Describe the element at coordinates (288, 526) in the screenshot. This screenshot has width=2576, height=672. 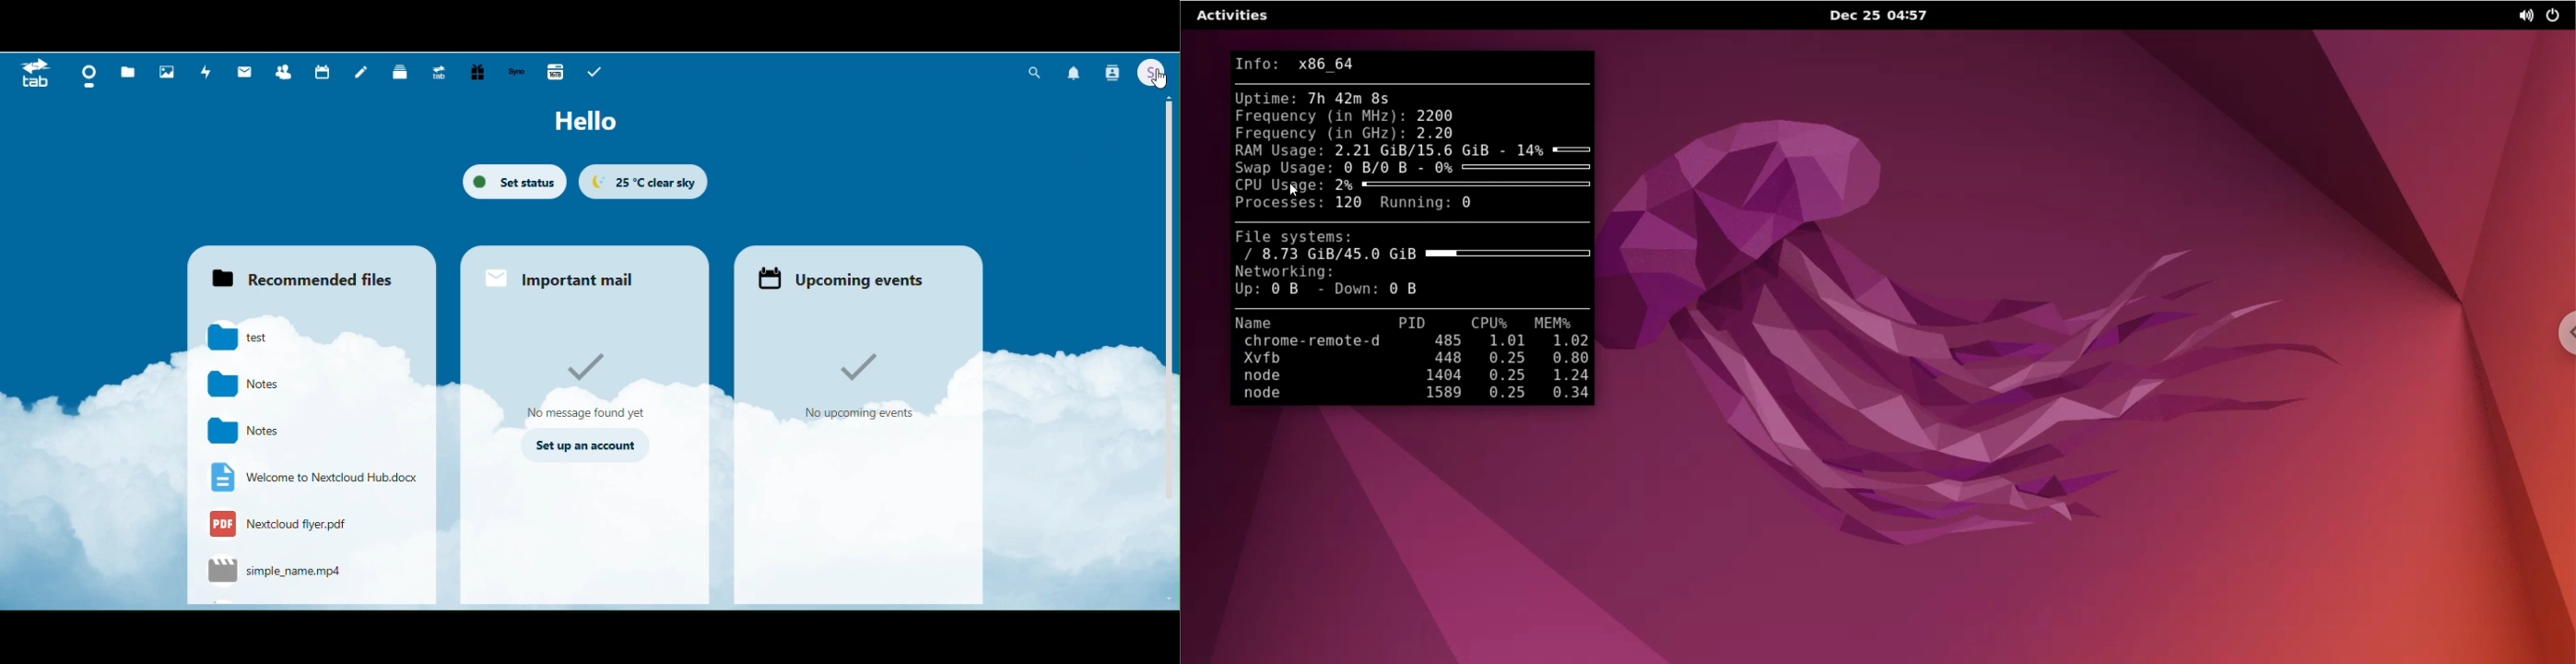
I see `Nextcloud fiyer.pdf` at that location.